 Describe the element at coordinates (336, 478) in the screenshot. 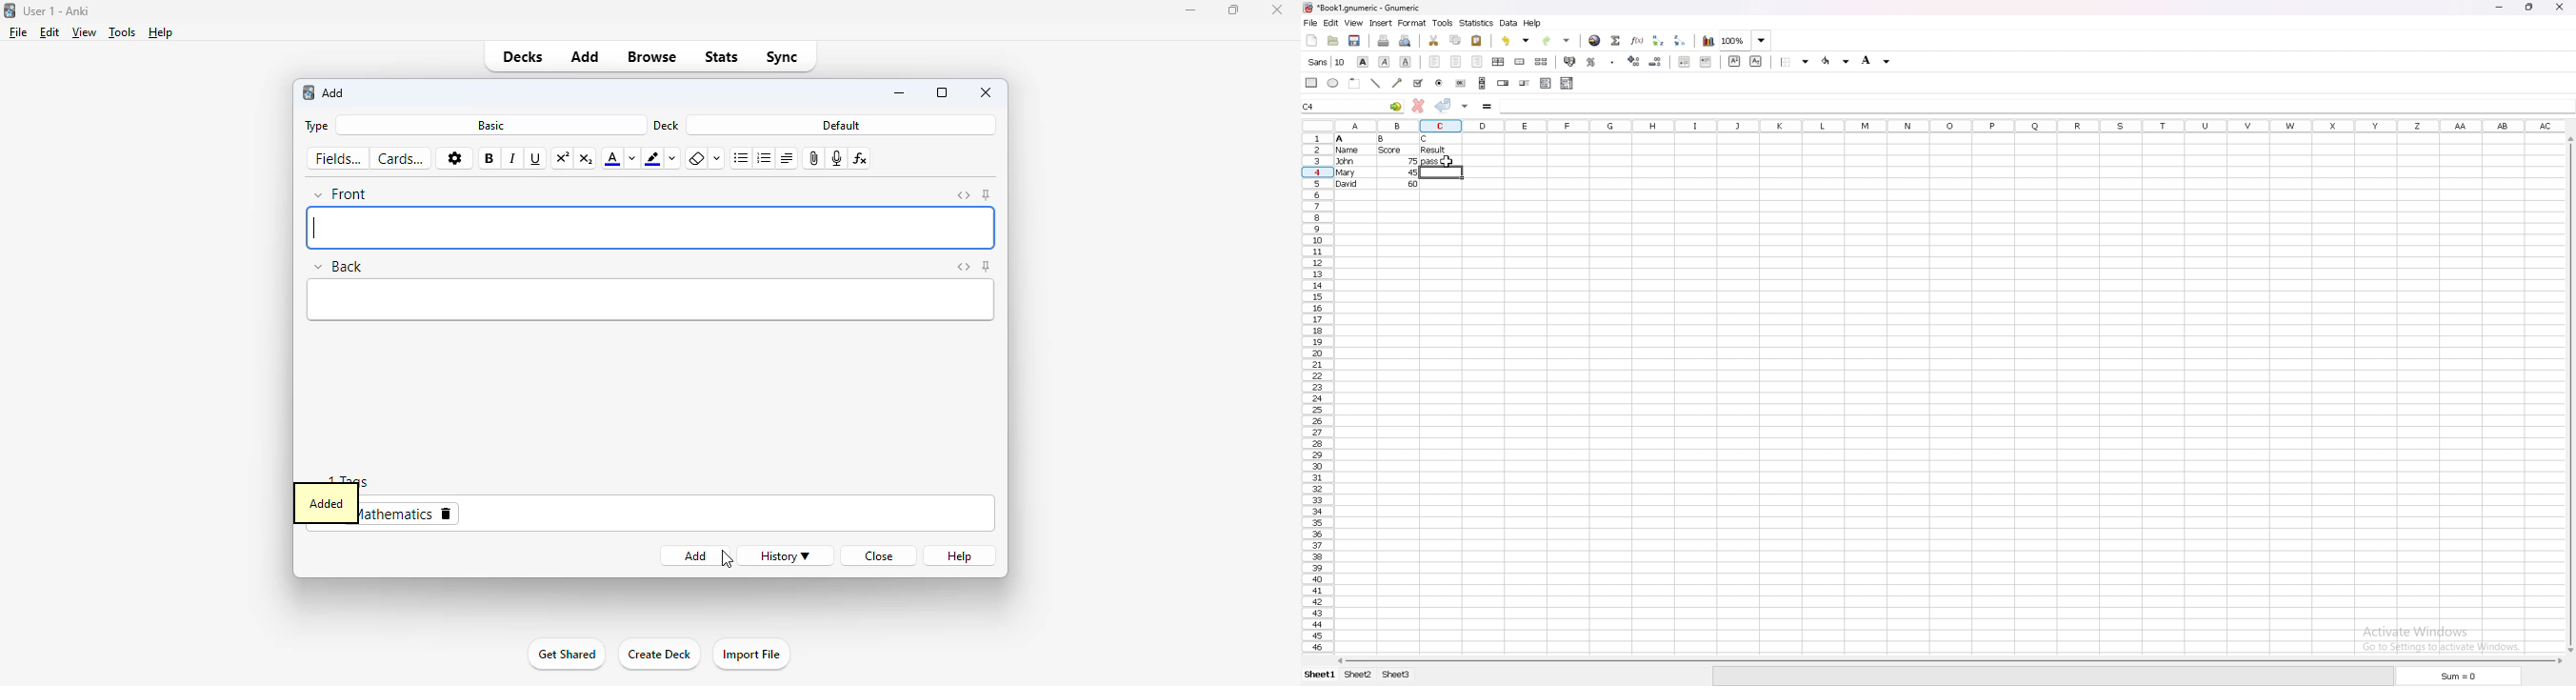

I see `1 tags` at that location.